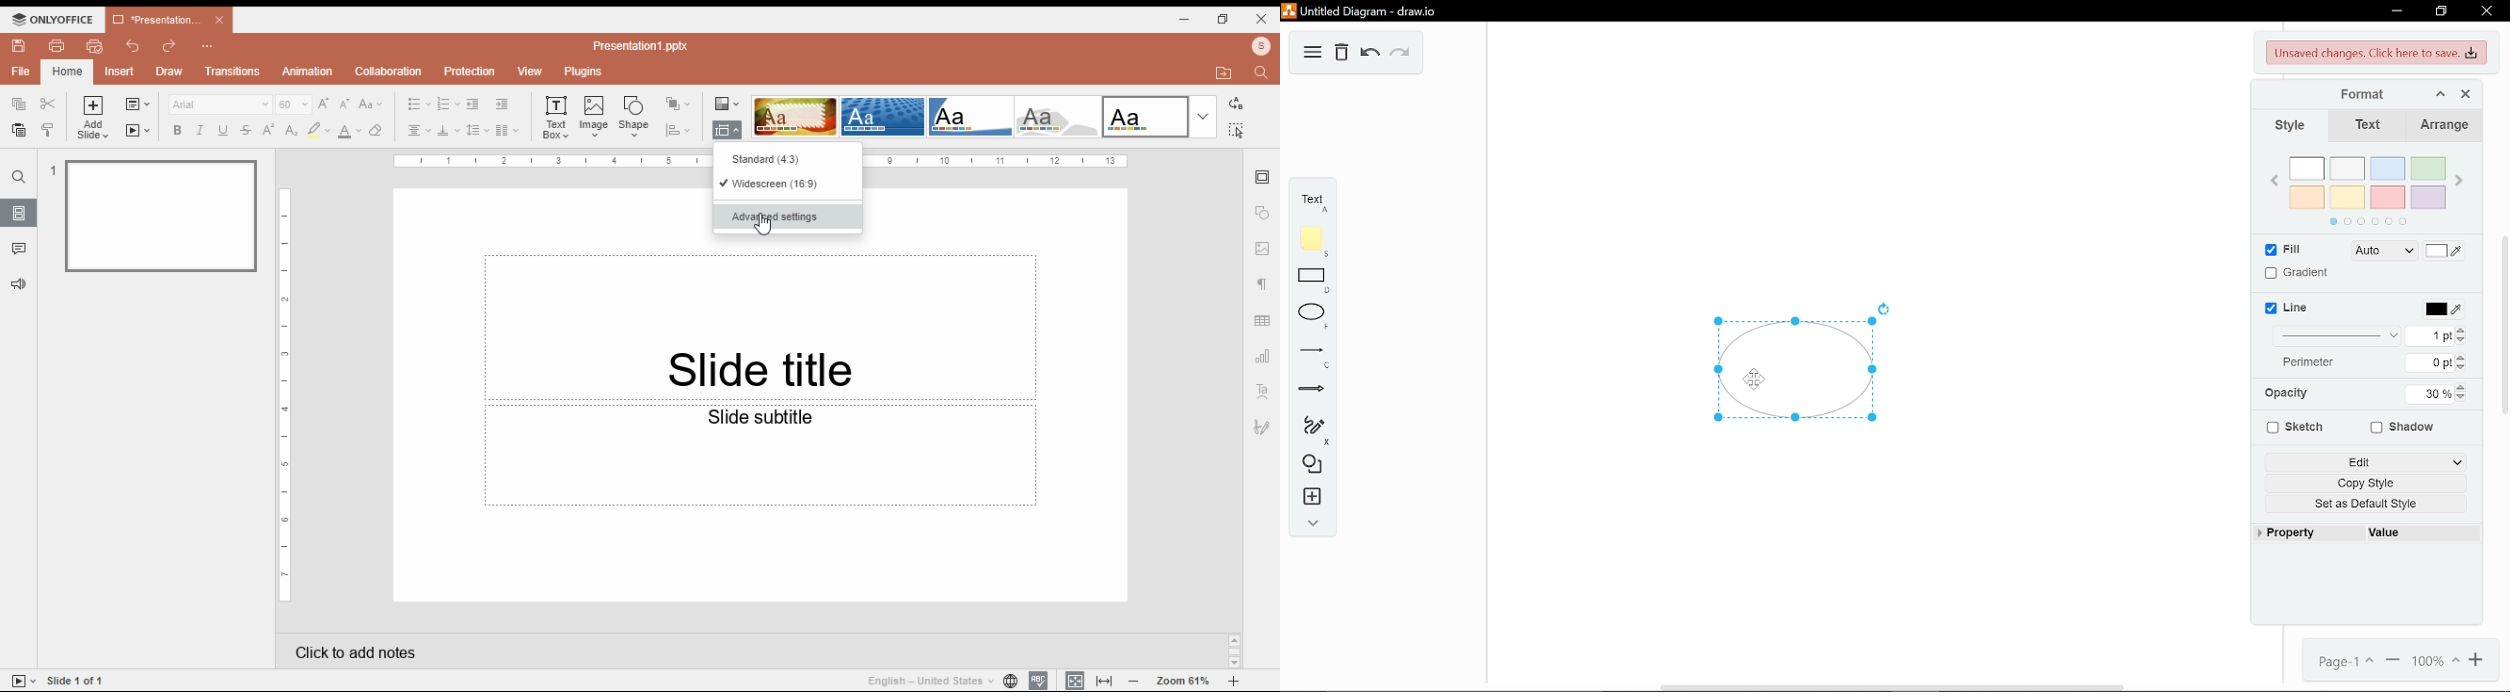 The image size is (2520, 700). I want to click on Close, so click(2488, 11).